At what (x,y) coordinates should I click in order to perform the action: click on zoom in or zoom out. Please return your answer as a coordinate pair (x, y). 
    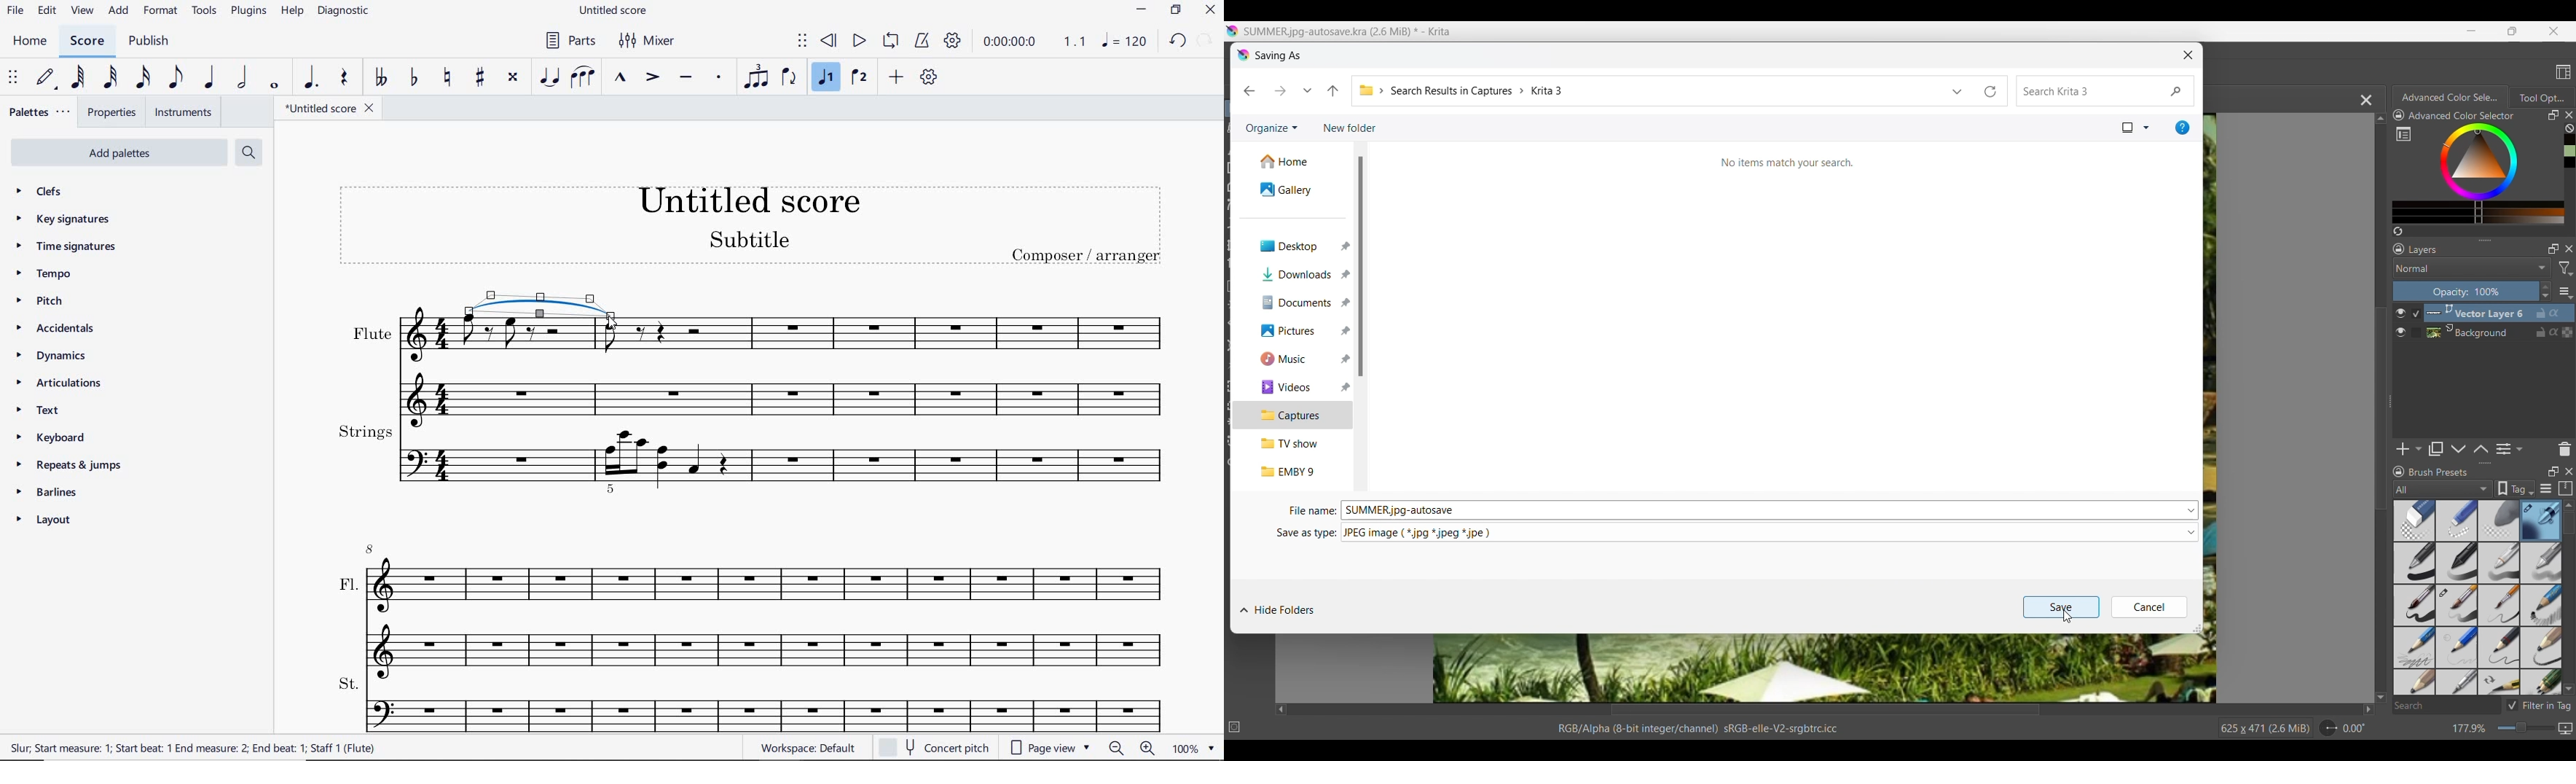
    Looking at the image, I should click on (1131, 746).